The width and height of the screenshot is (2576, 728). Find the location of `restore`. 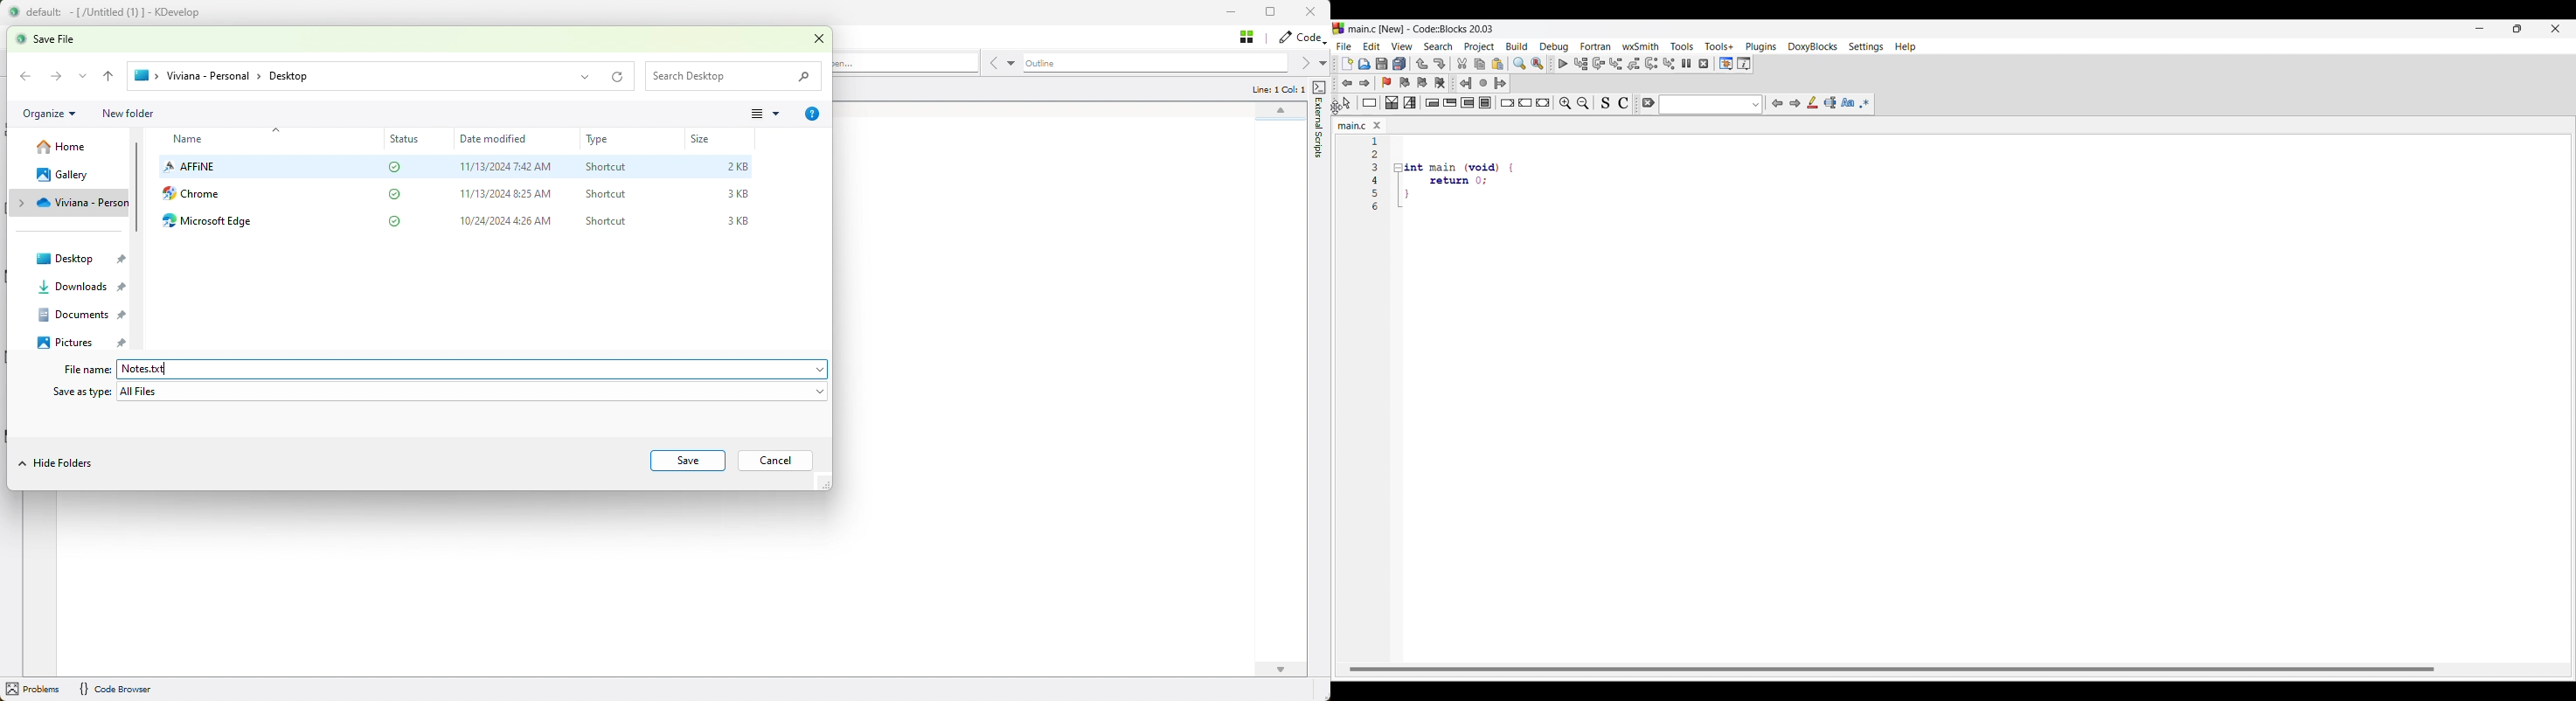

restore is located at coordinates (1276, 13).